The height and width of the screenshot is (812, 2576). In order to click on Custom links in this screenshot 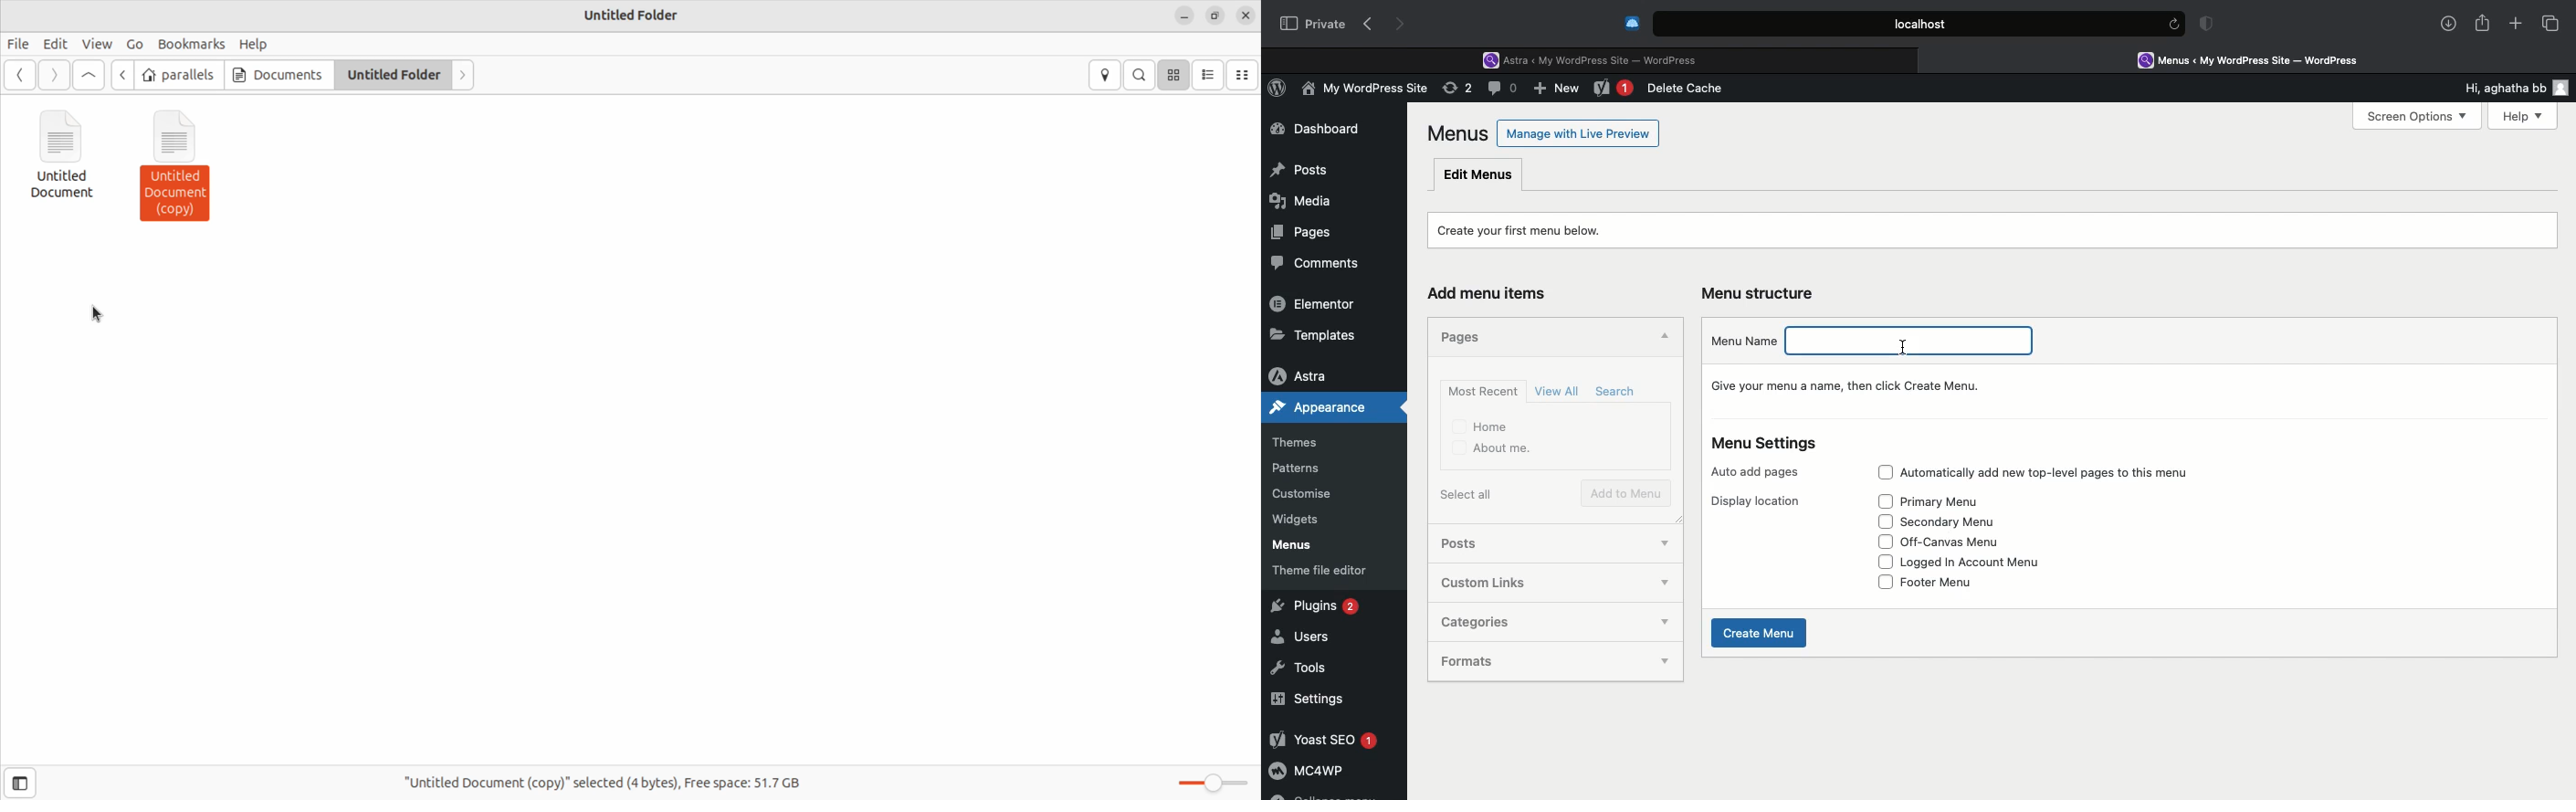, I will do `click(1530, 583)`.